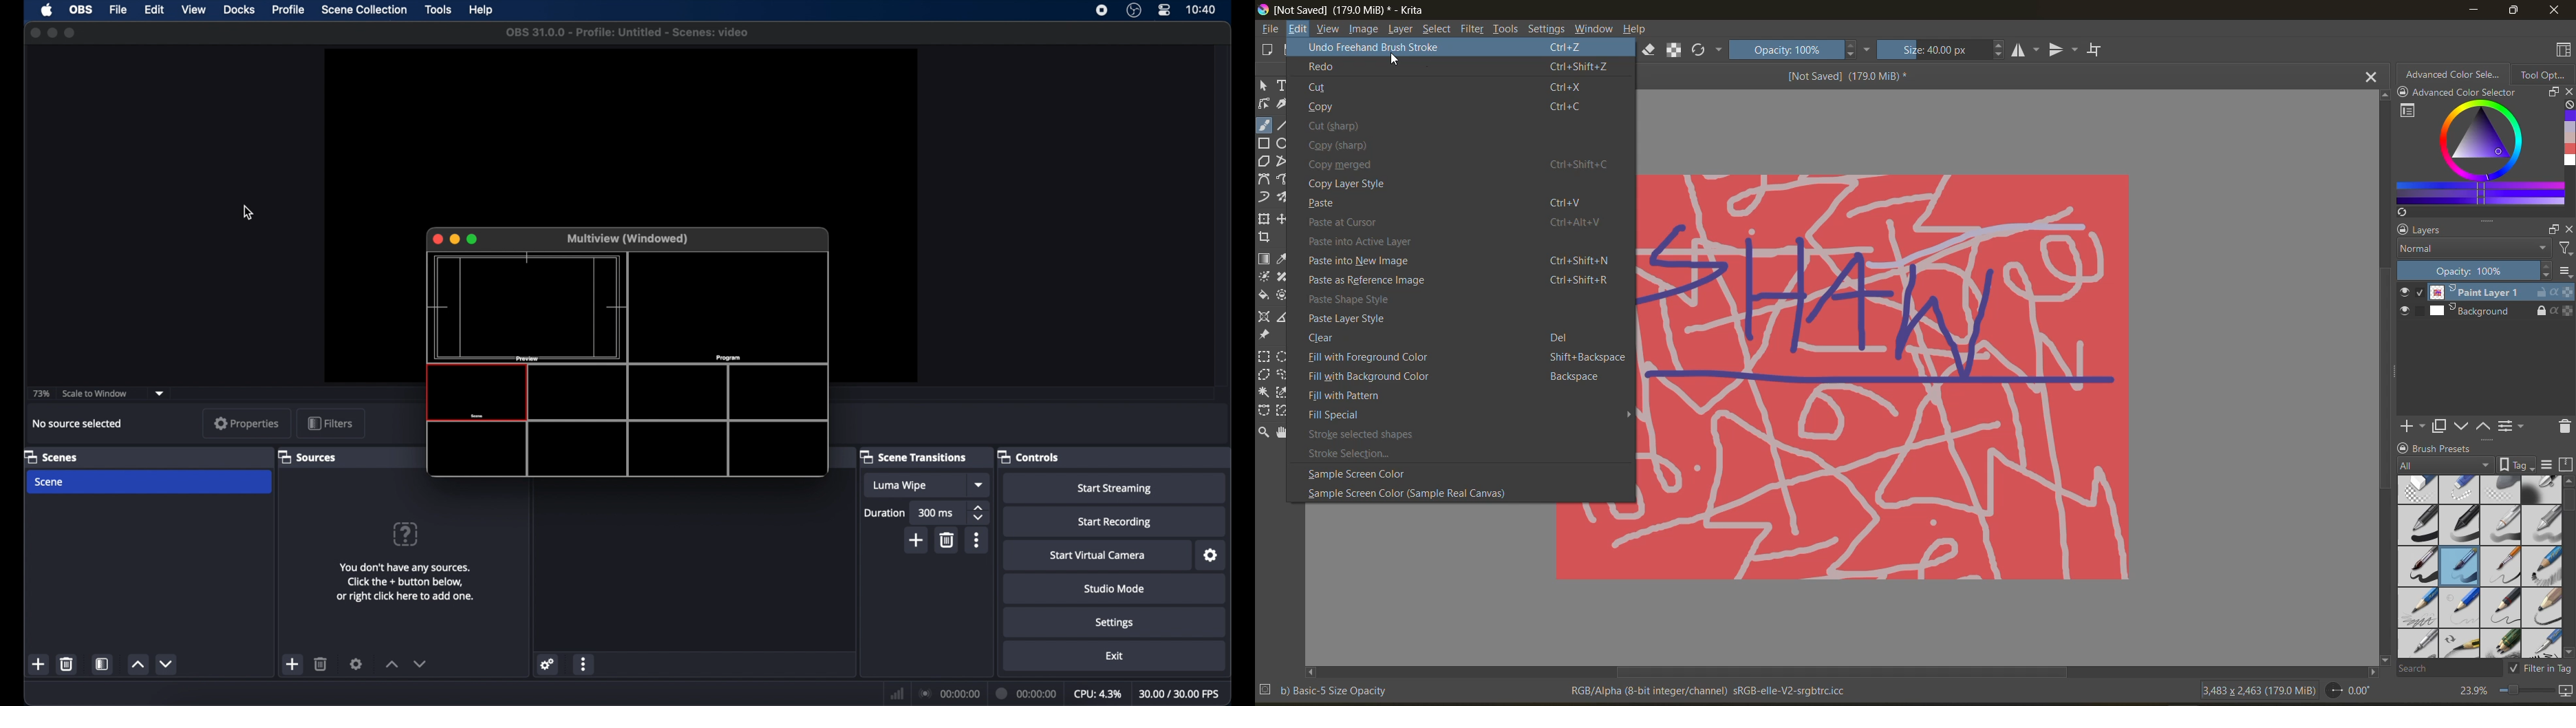 The height and width of the screenshot is (728, 2576). Describe the element at coordinates (1265, 317) in the screenshot. I see `Assistant tool` at that location.